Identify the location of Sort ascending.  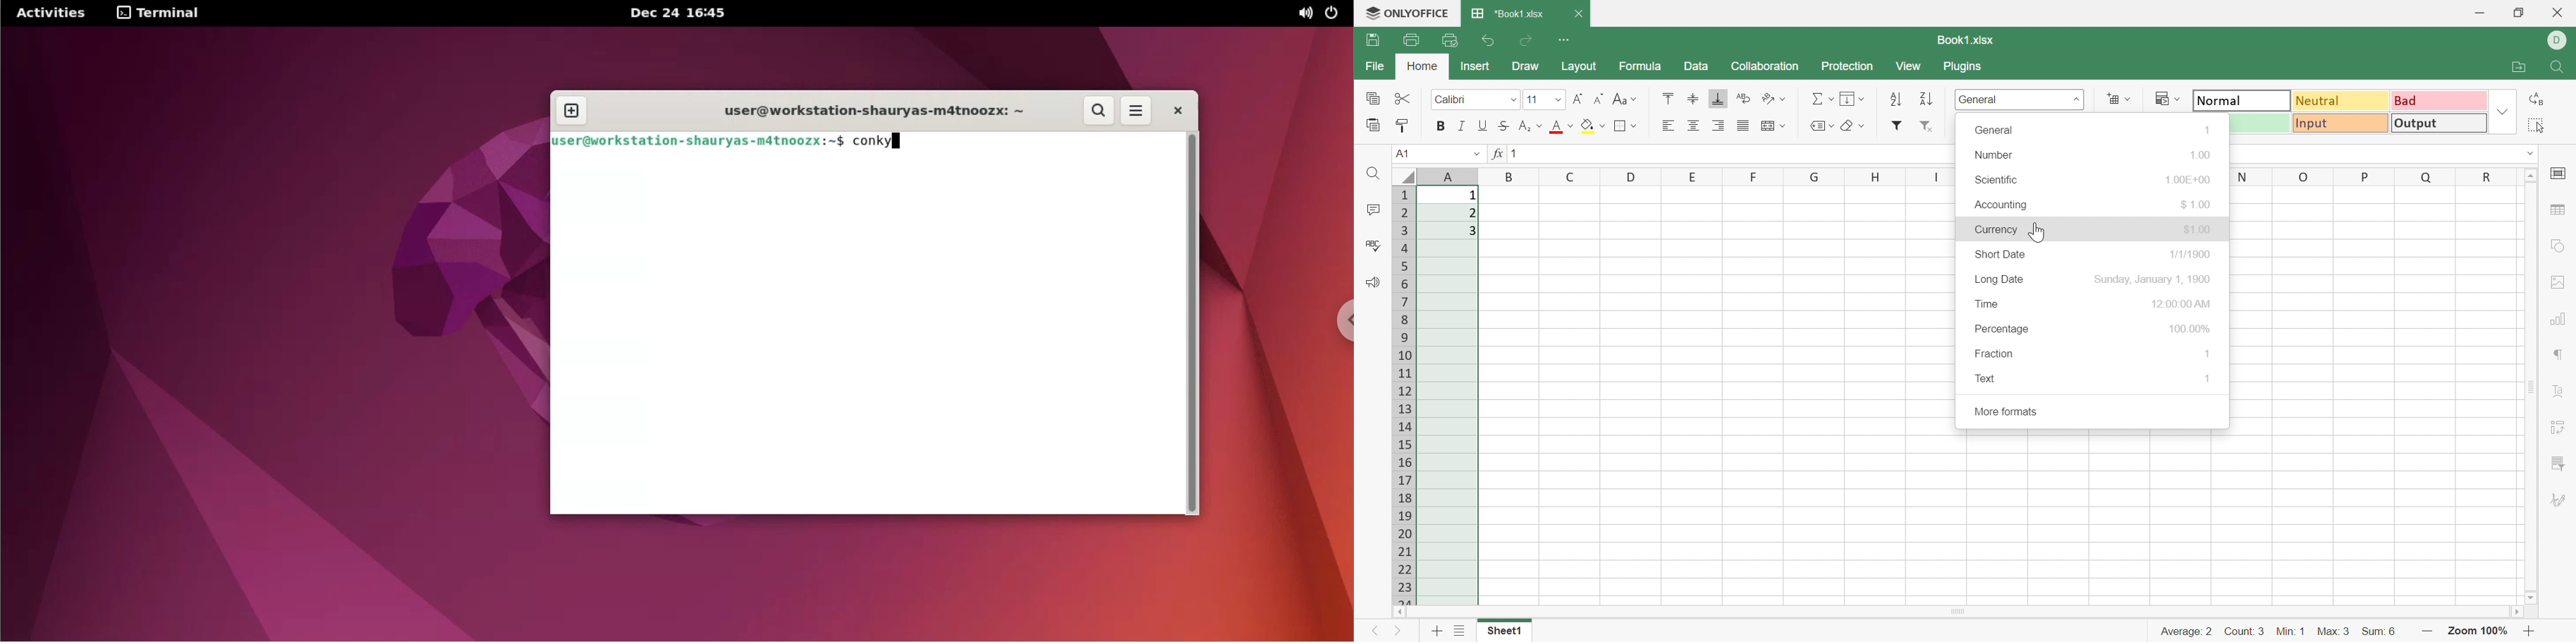
(1898, 99).